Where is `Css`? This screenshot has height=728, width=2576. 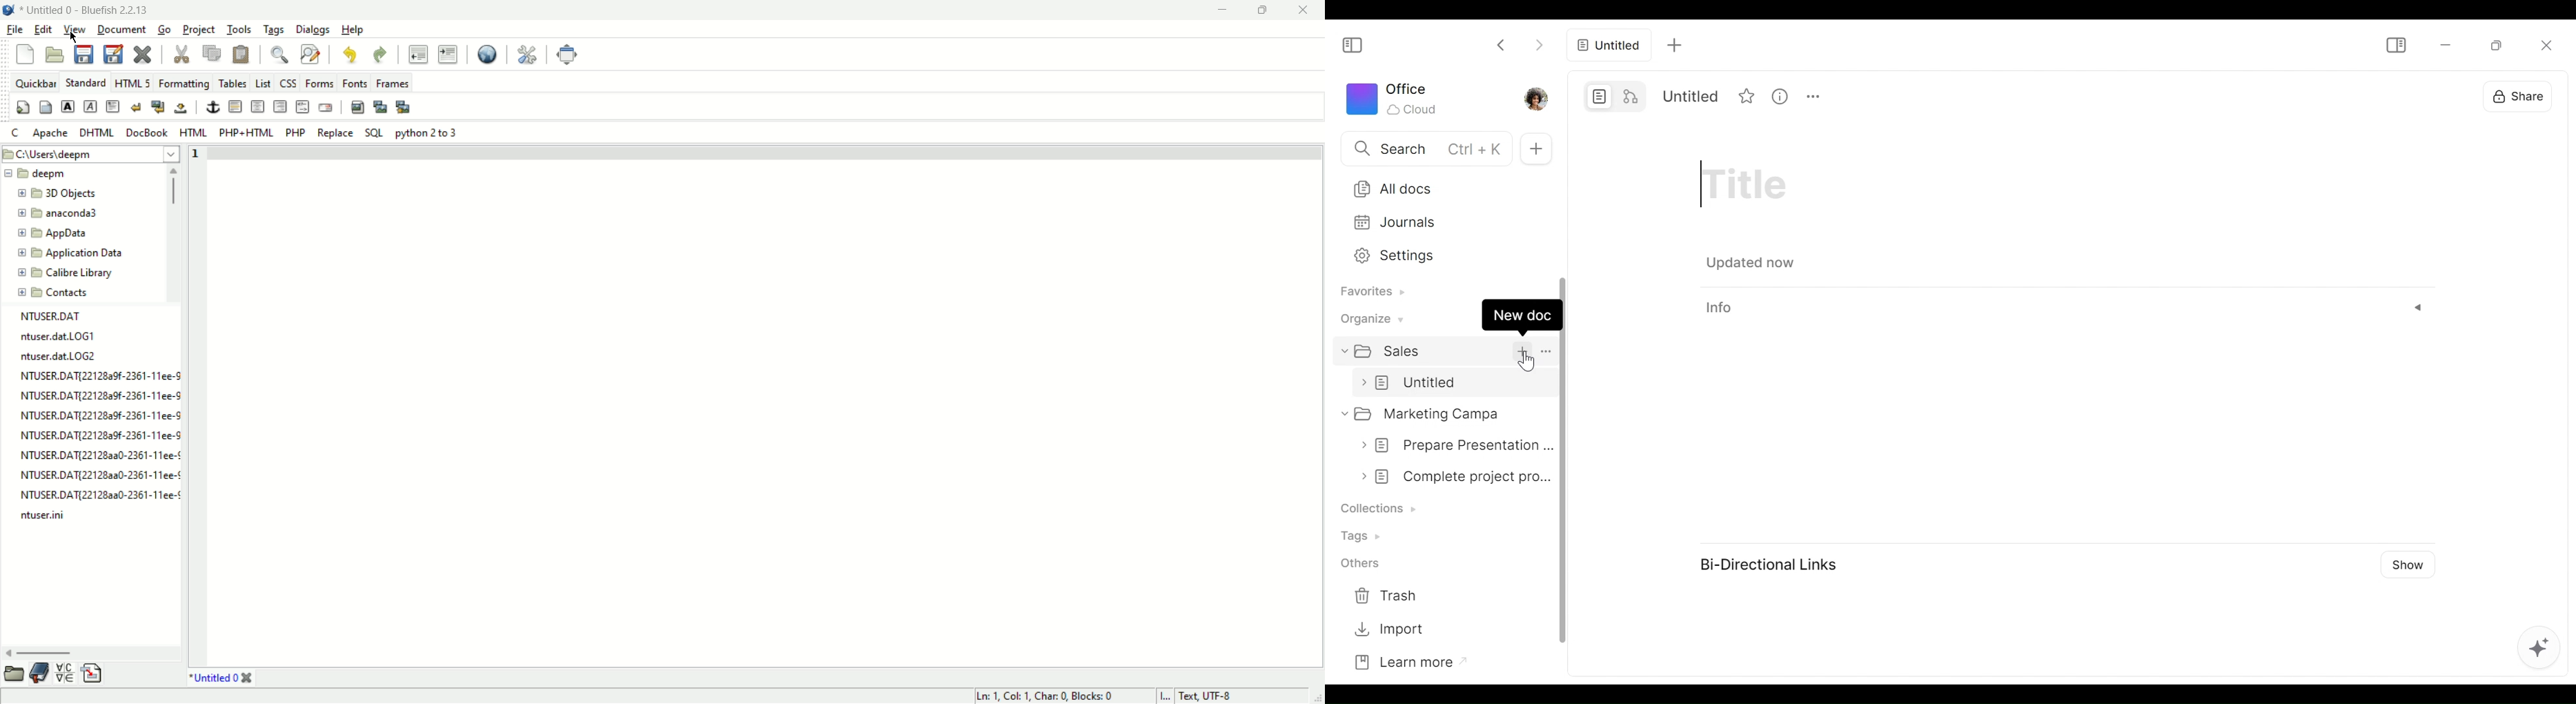 Css is located at coordinates (286, 83).